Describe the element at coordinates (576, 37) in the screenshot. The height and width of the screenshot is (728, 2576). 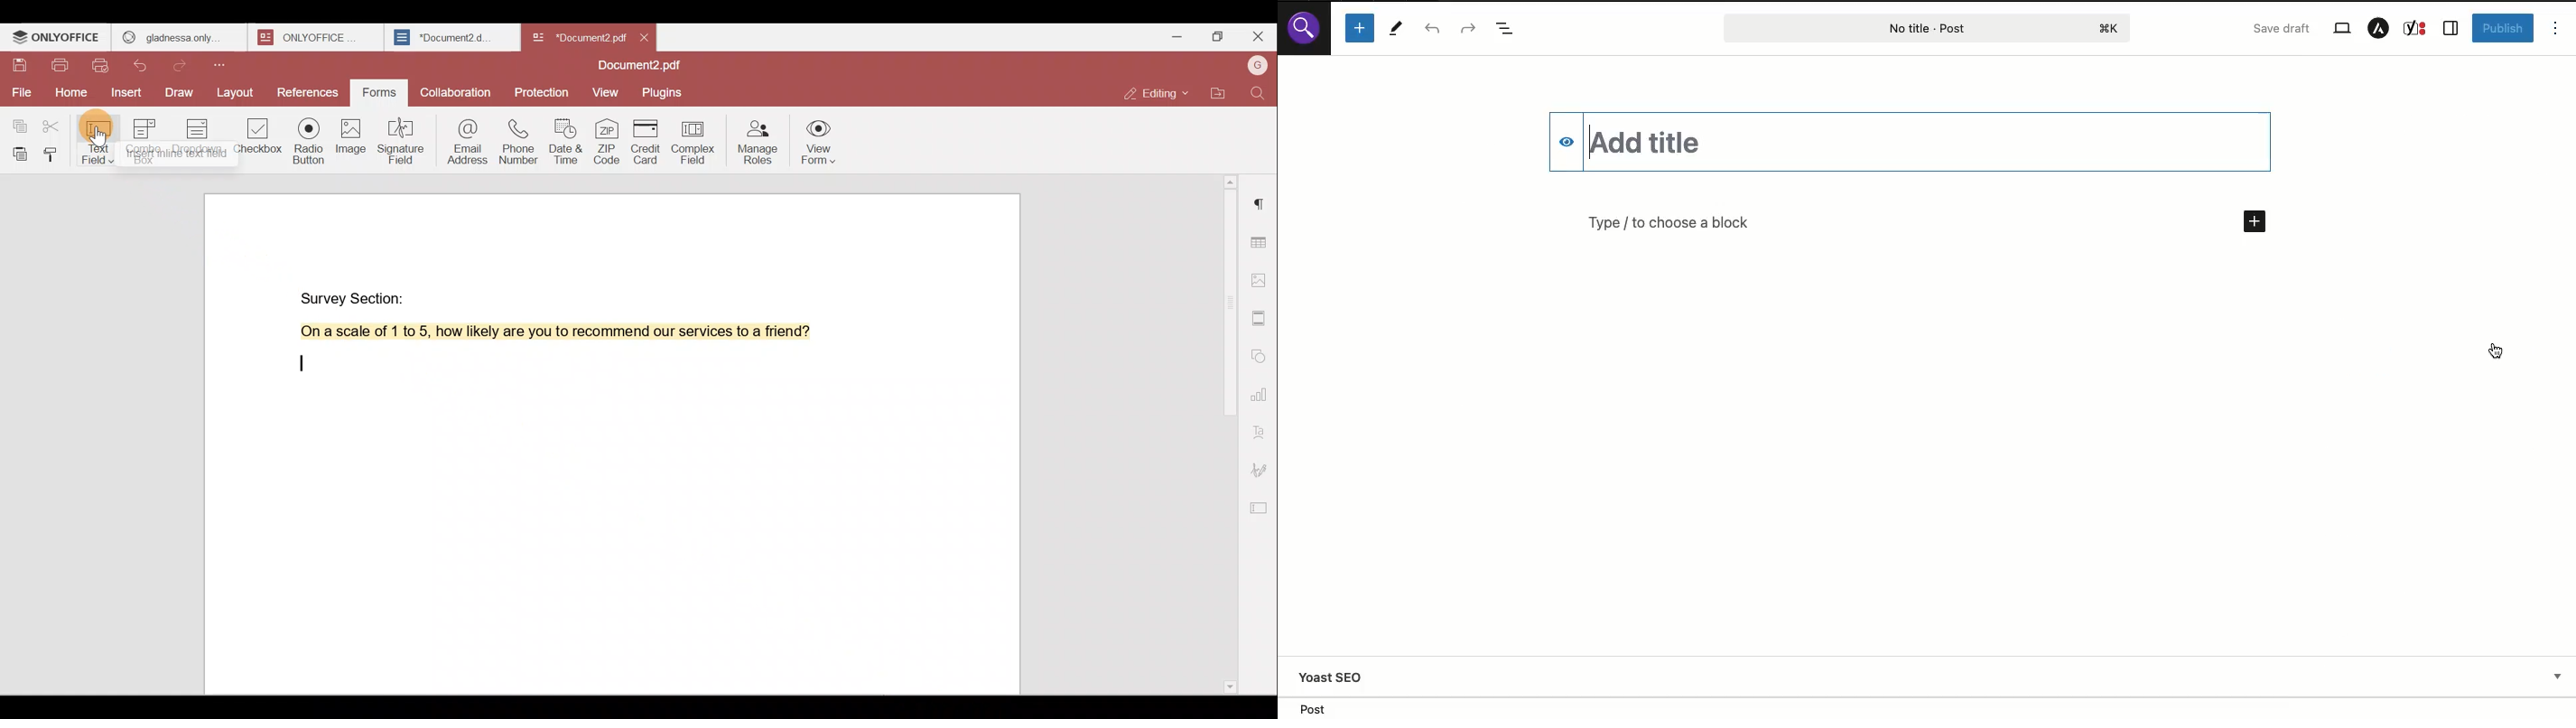
I see `Document2.pdf` at that location.